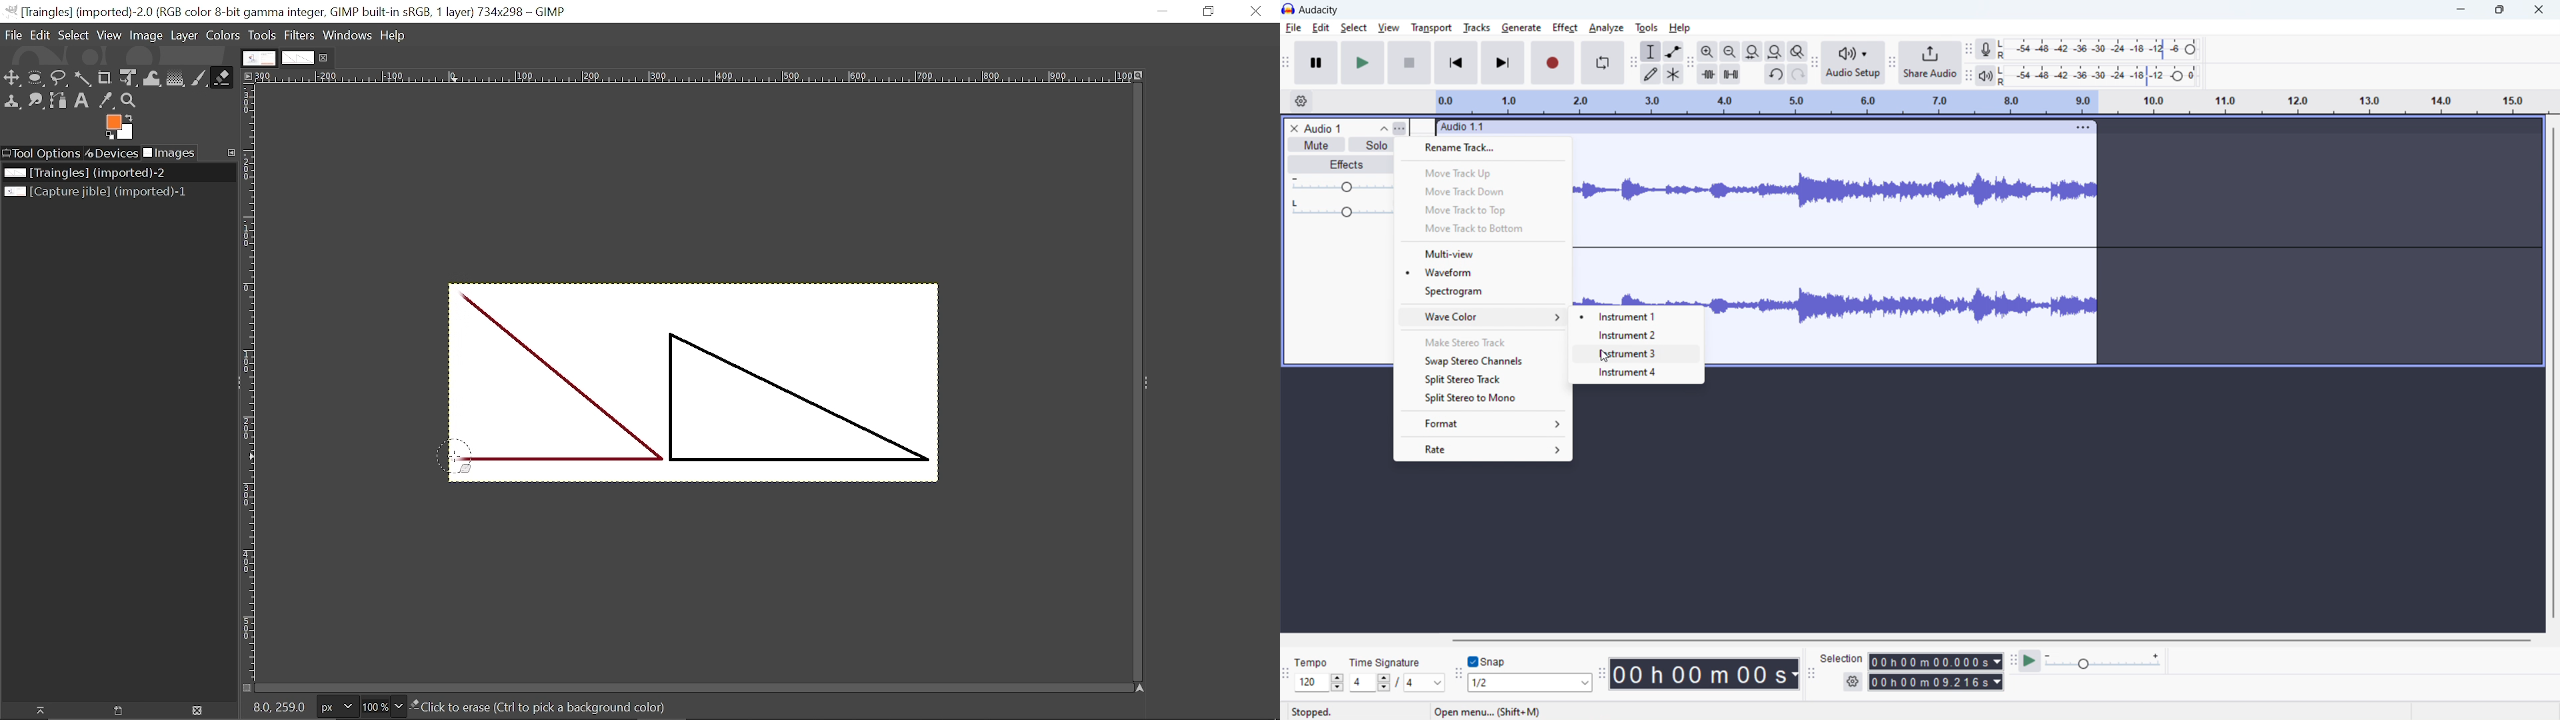 This screenshot has height=728, width=2576. I want to click on timeline, so click(1991, 102).